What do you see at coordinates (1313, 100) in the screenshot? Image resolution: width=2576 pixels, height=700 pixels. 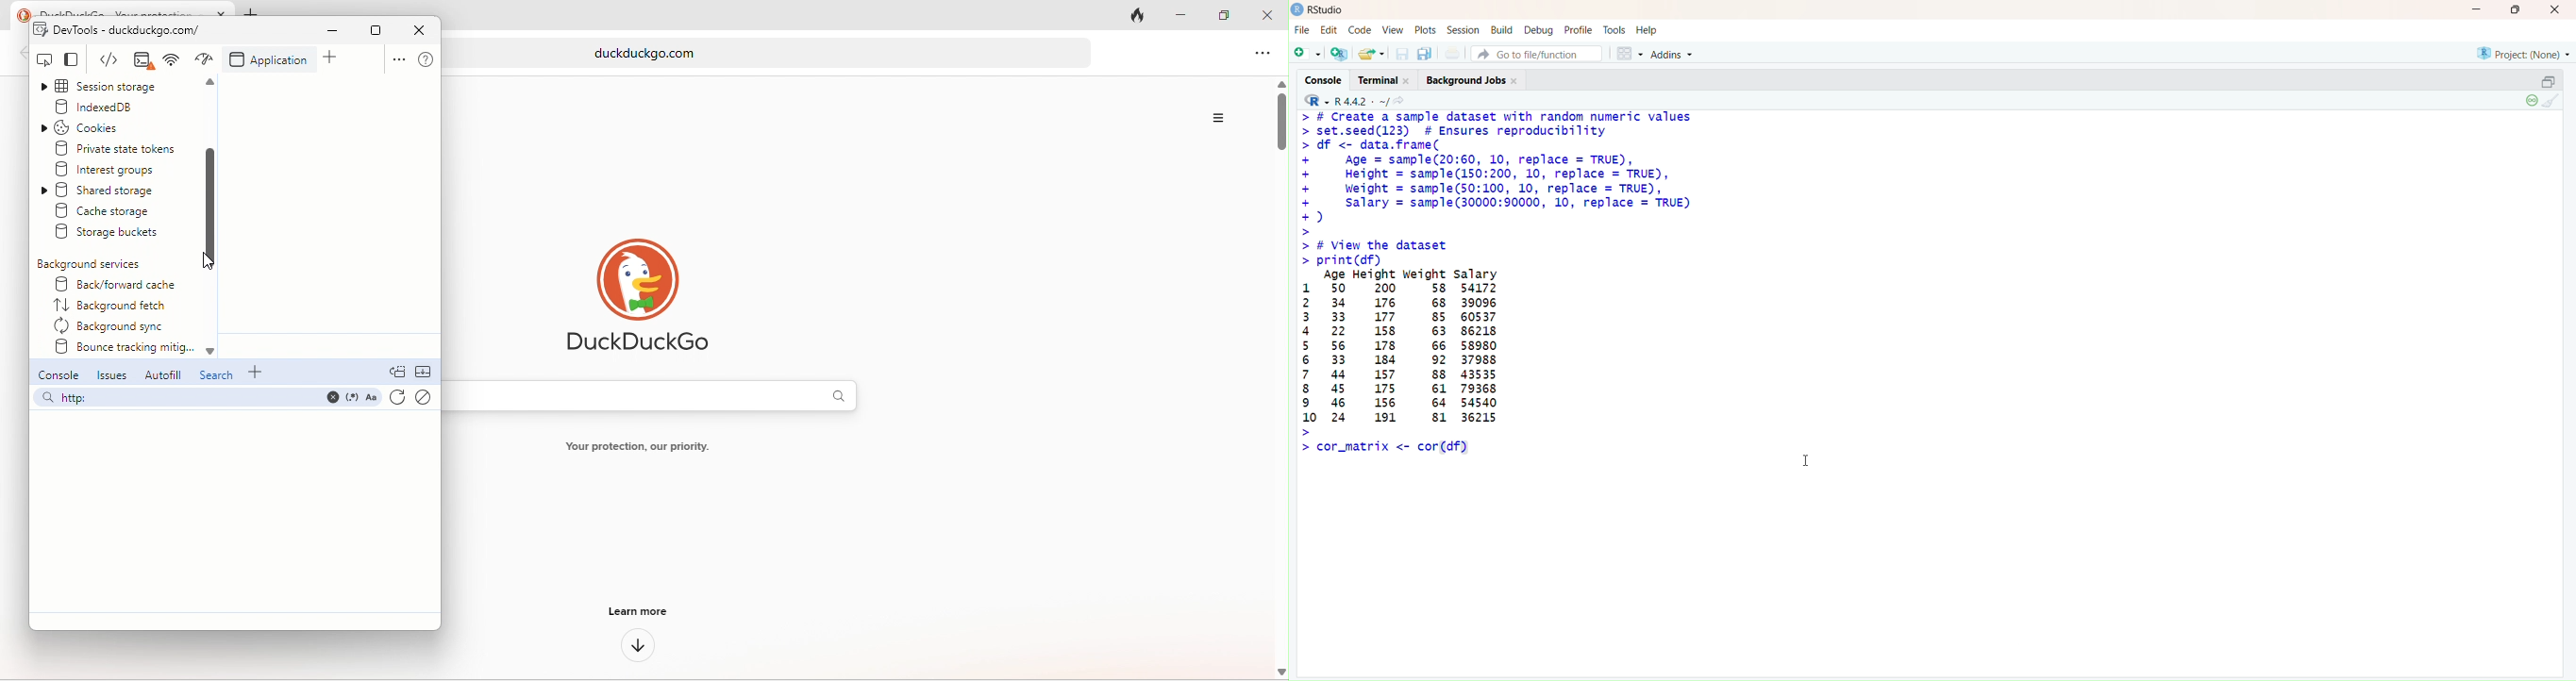 I see `RStudio logo` at bounding box center [1313, 100].